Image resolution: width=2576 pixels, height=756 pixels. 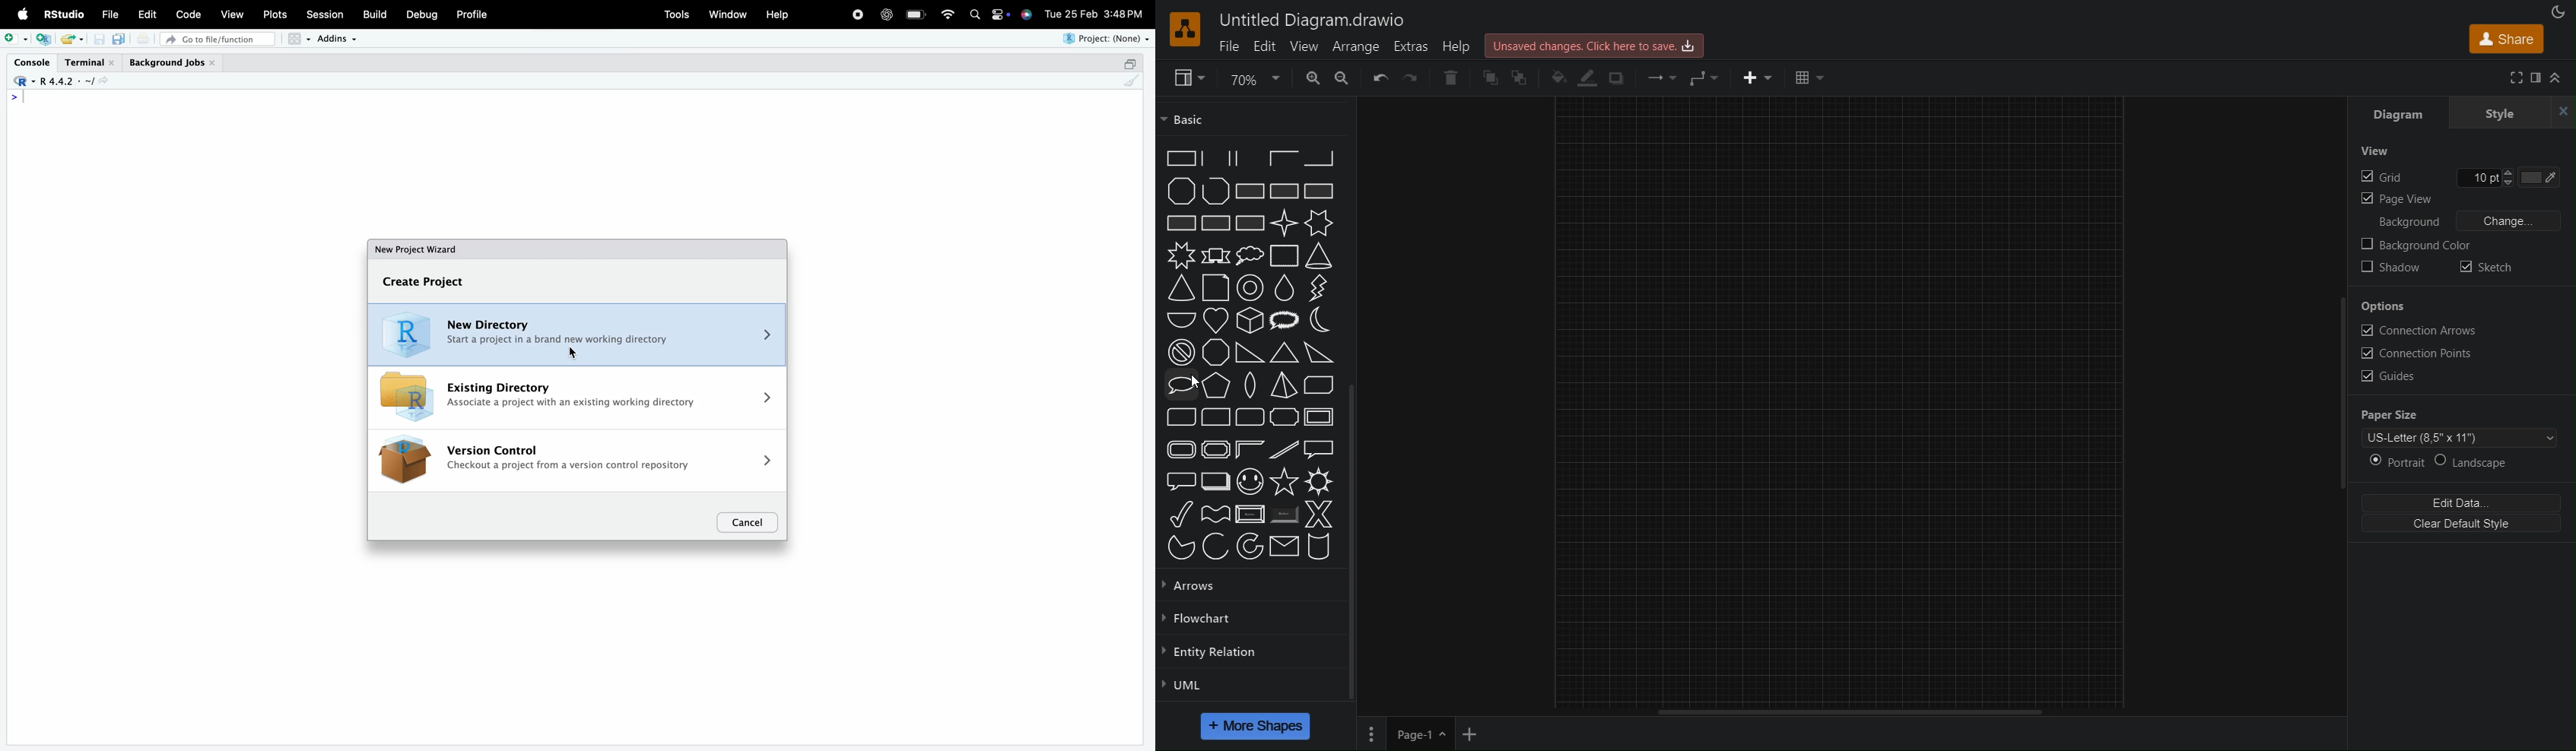 I want to click on Polygon, so click(x=1179, y=190).